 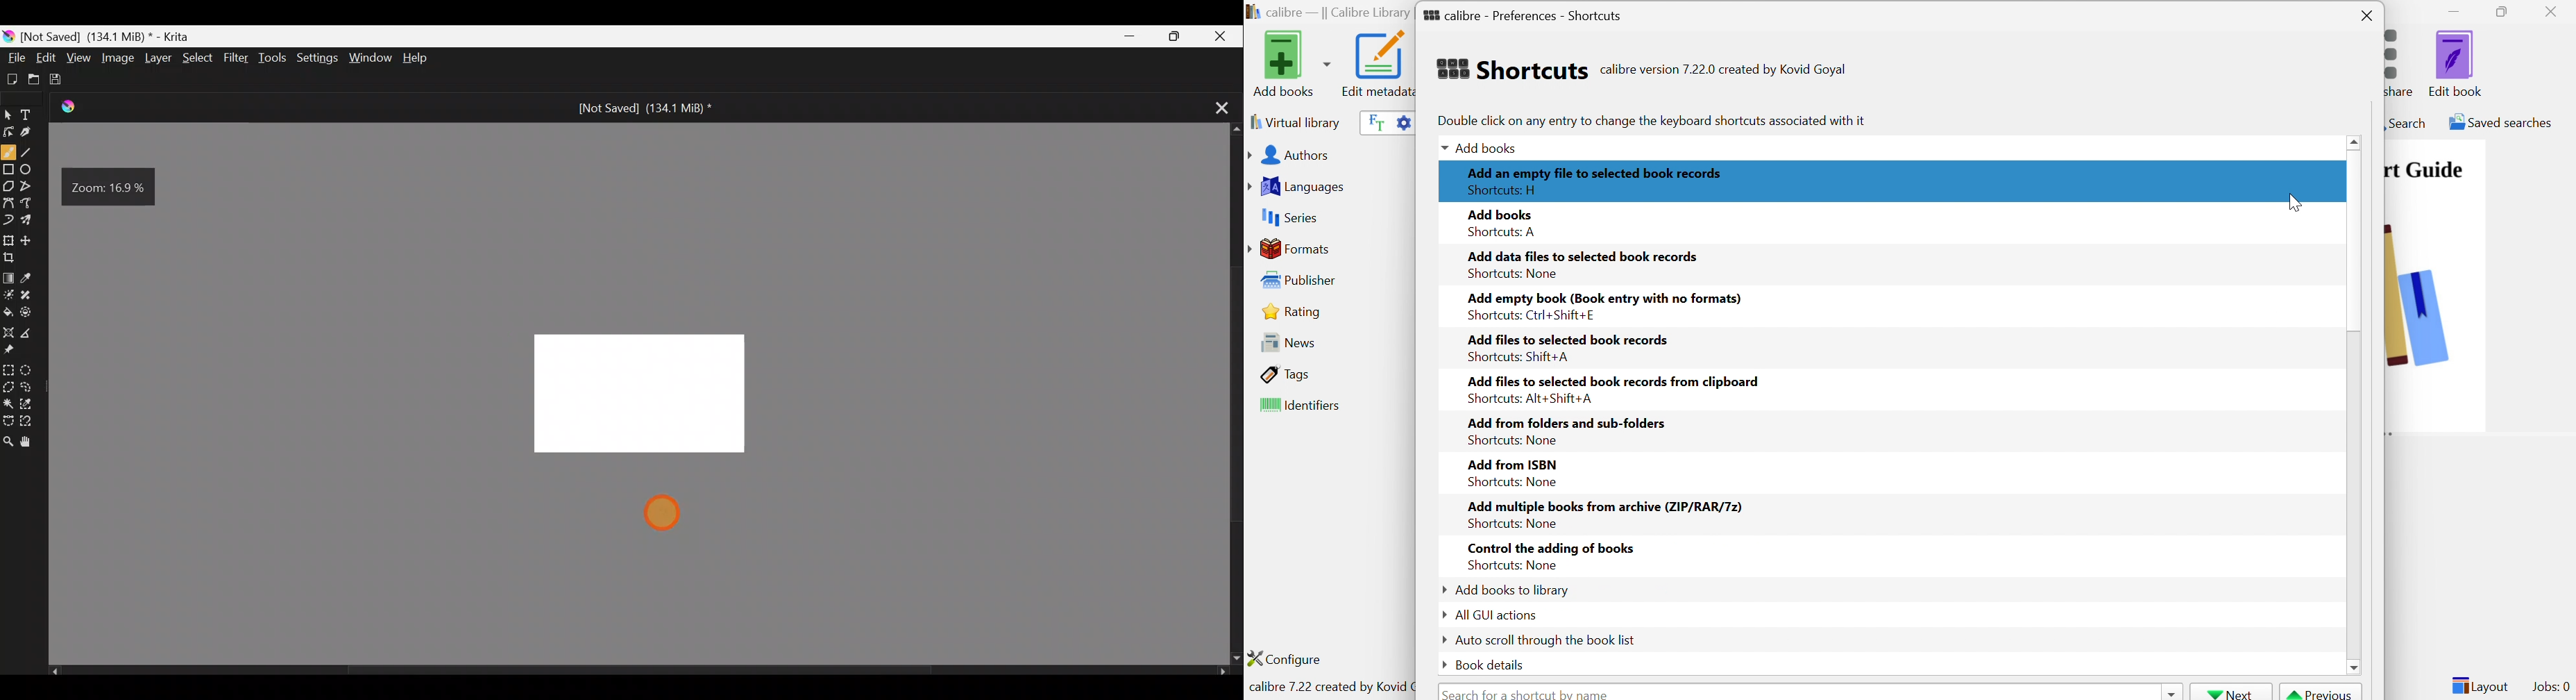 I want to click on Tags, so click(x=1286, y=374).